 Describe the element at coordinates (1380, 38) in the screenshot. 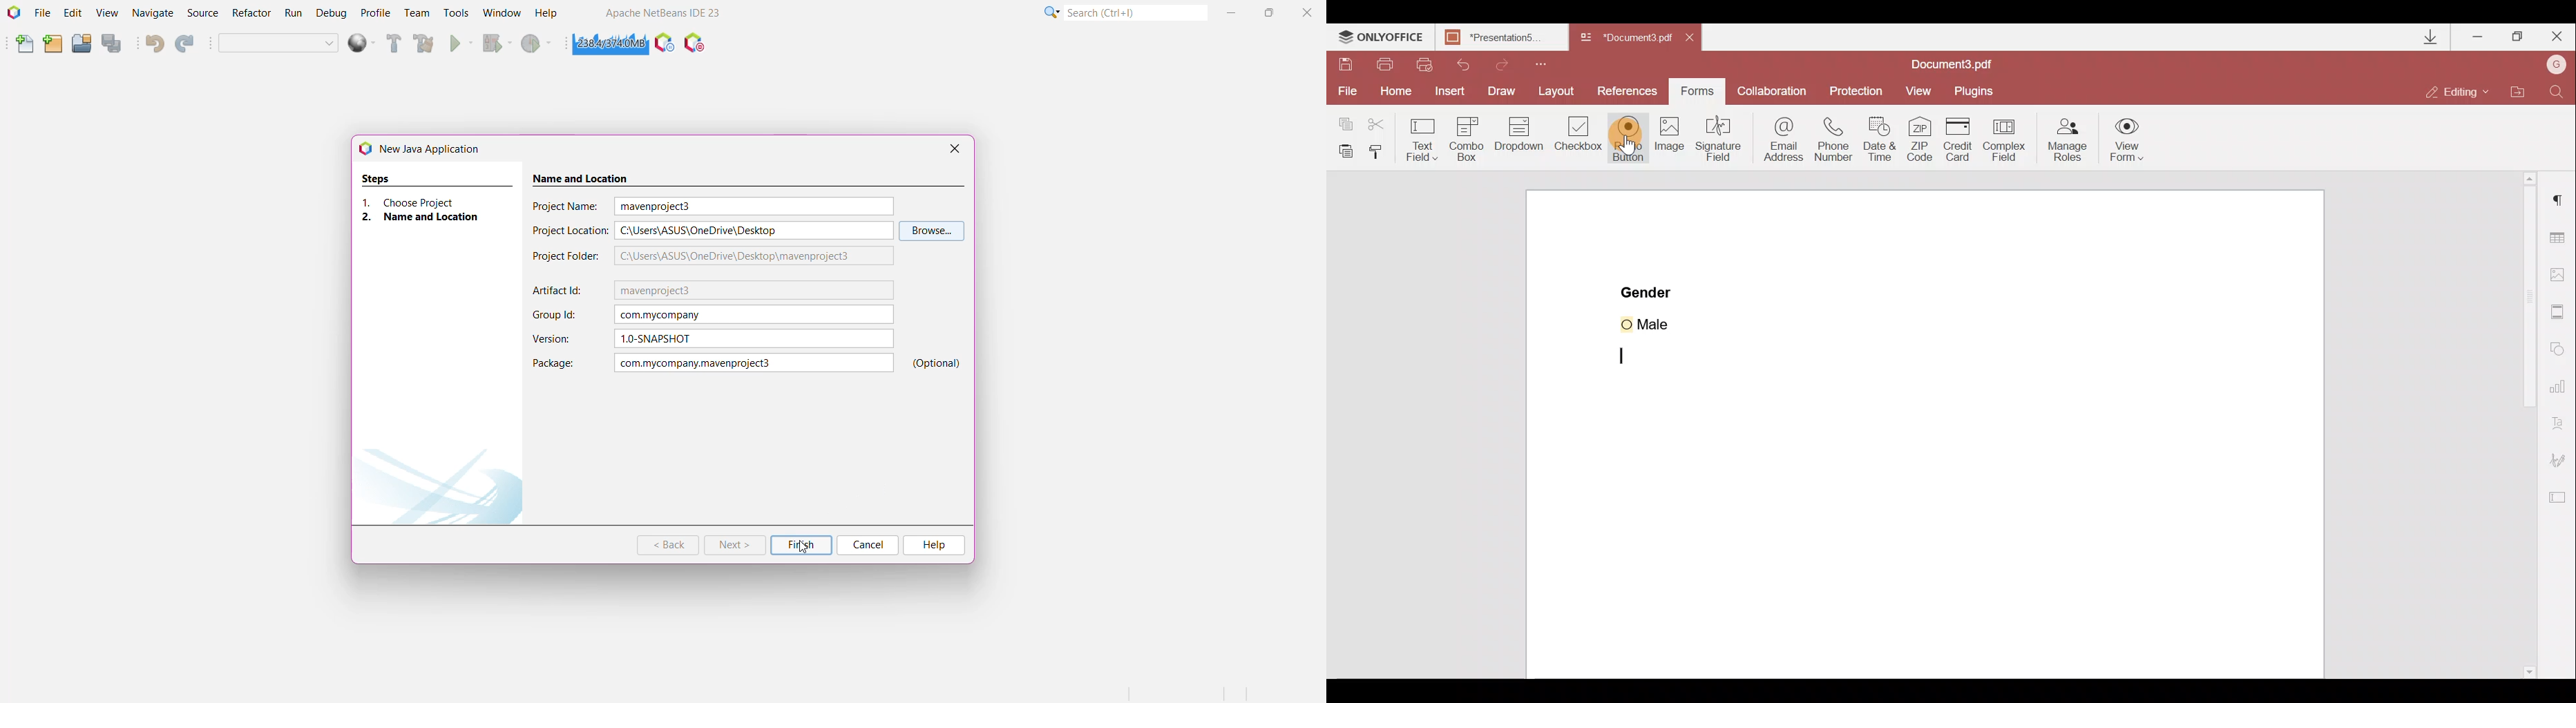

I see `ONLYOFFICE` at that location.